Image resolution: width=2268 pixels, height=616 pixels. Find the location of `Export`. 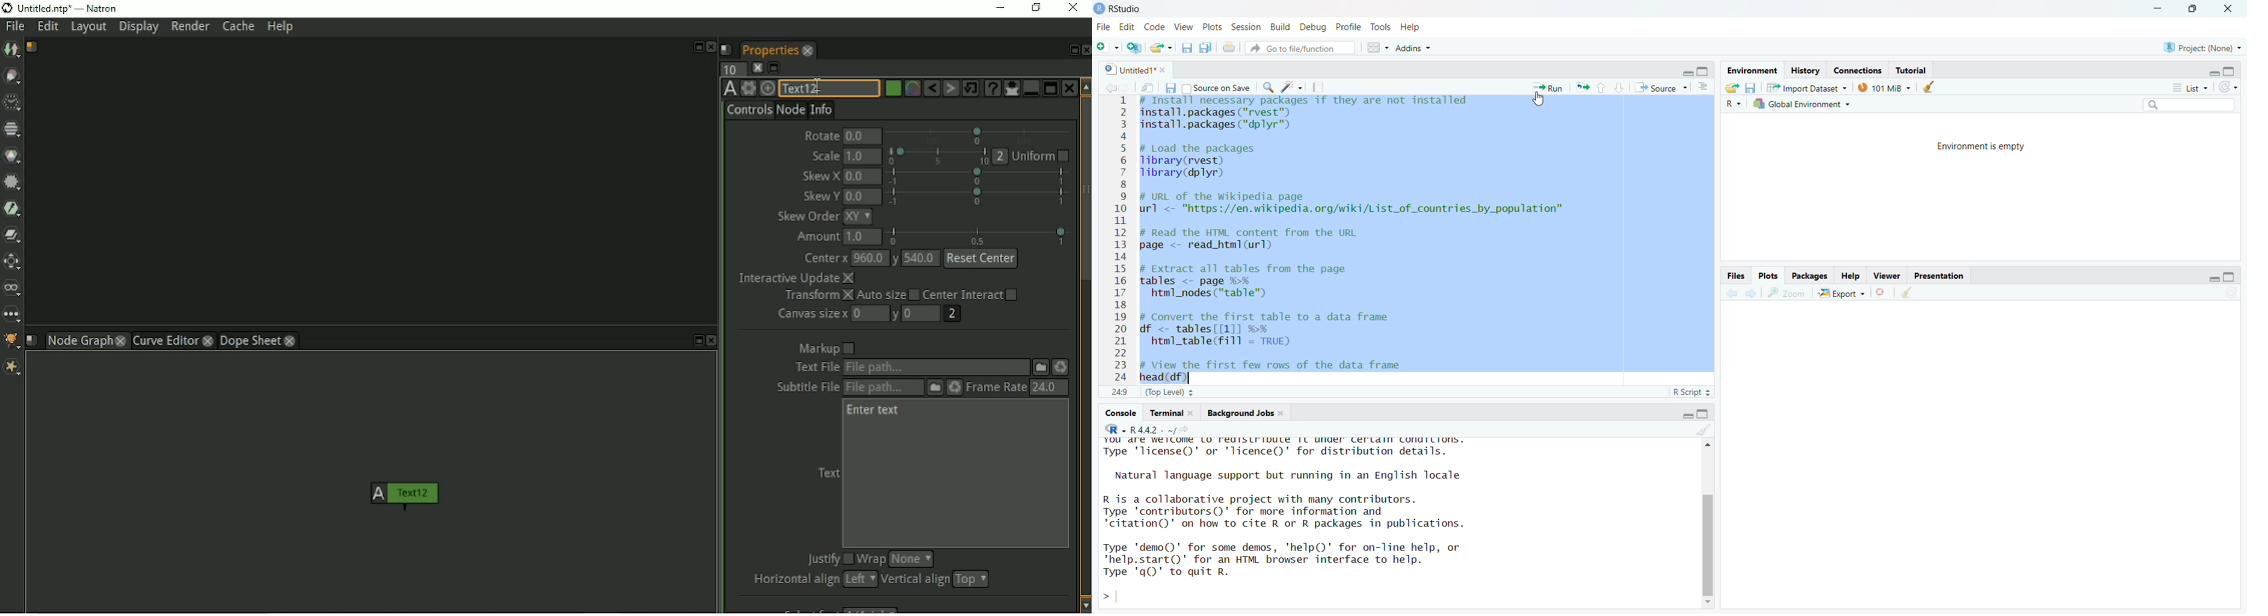

Export is located at coordinates (1843, 293).